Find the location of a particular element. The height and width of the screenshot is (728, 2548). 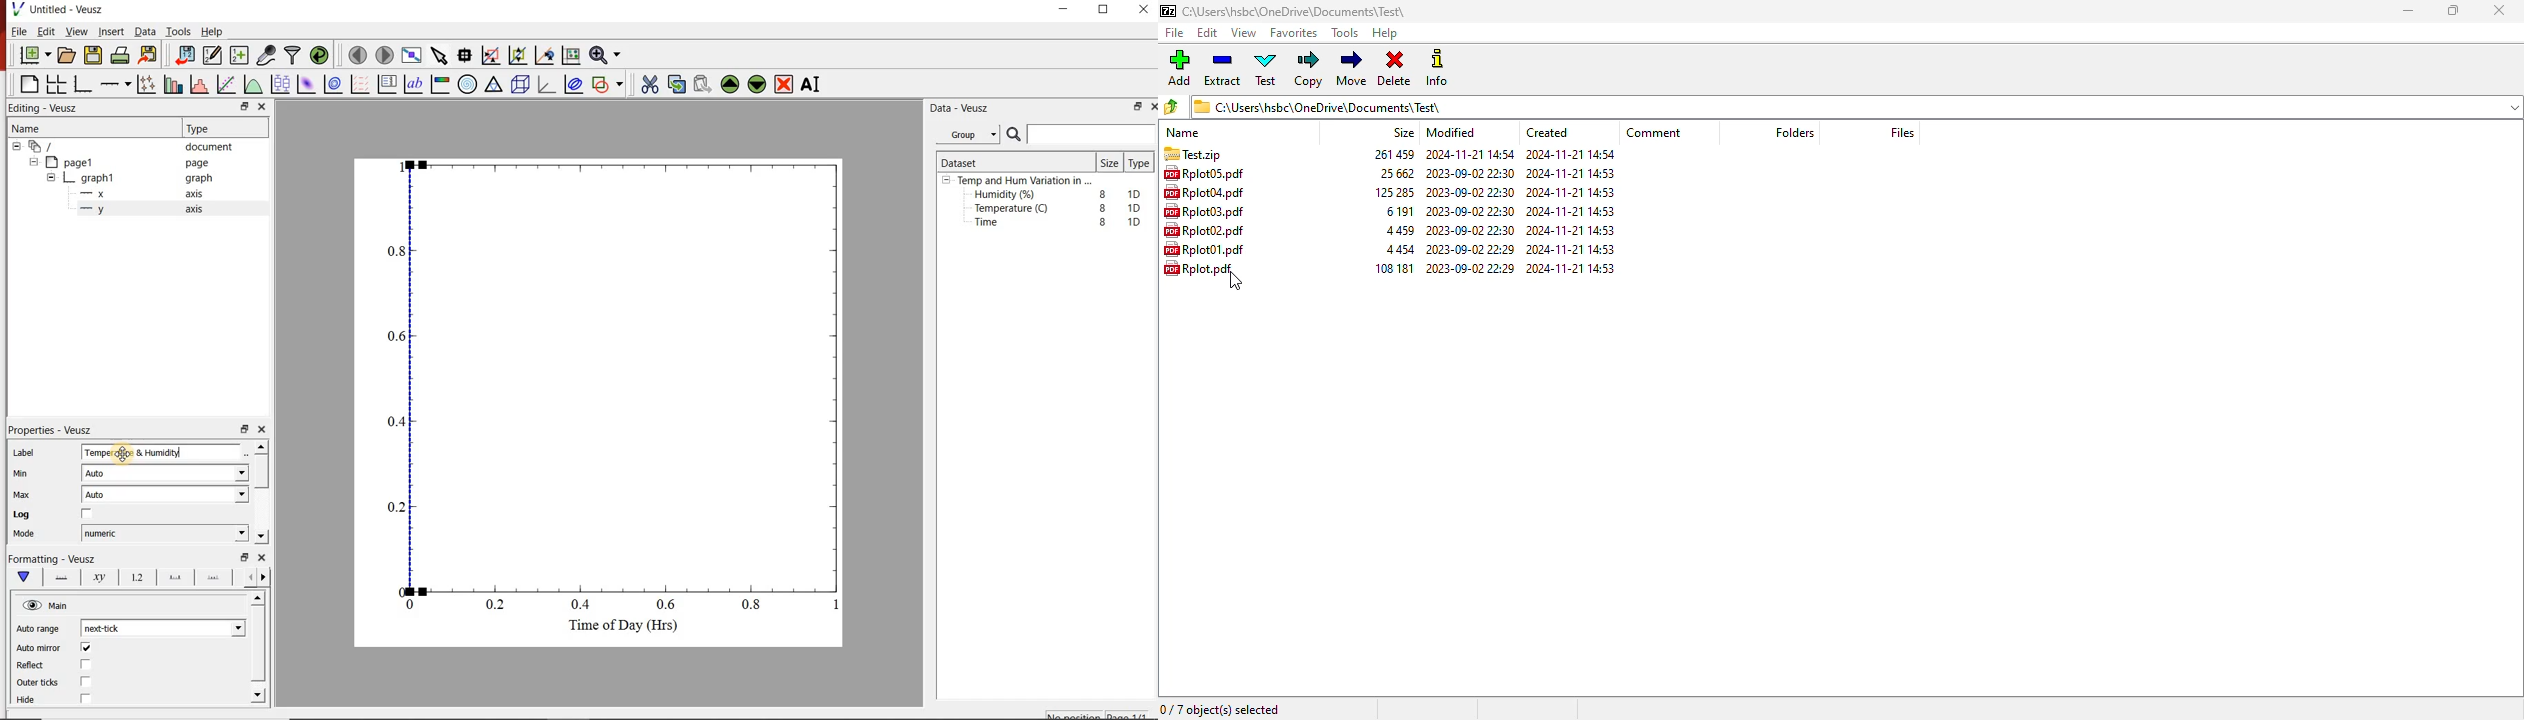

 2023-09-02 22:30 is located at coordinates (1468, 173).